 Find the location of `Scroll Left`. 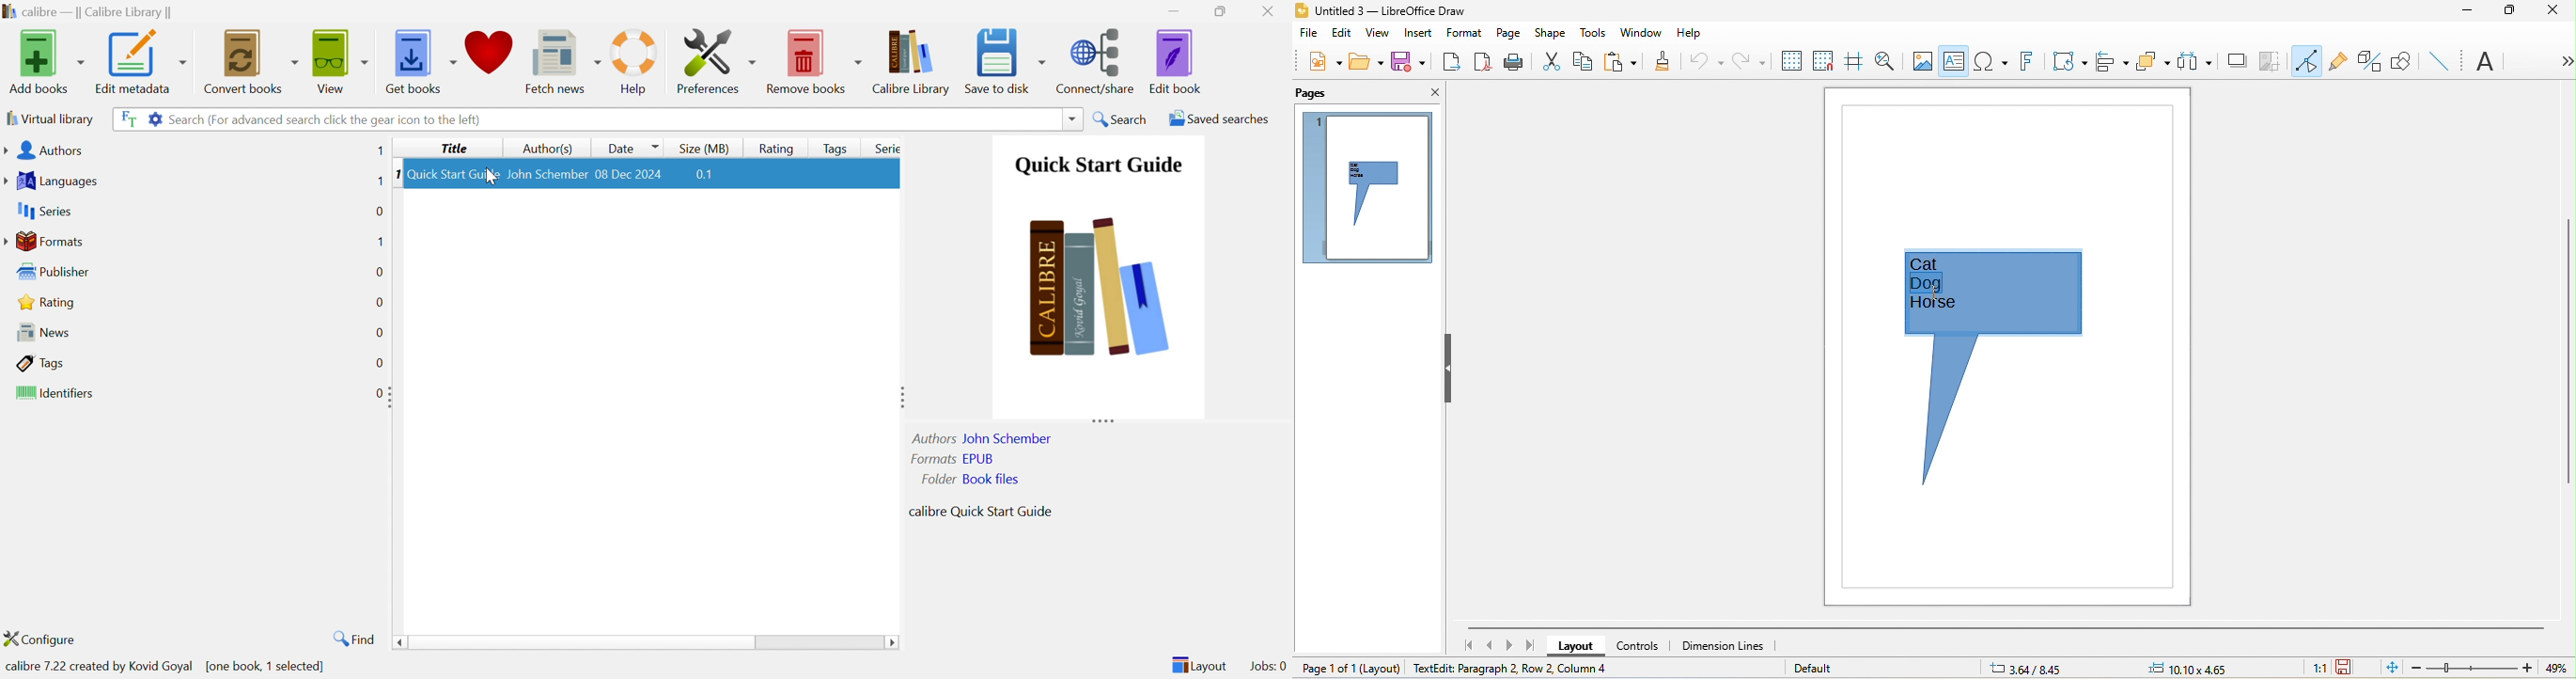

Scroll Left is located at coordinates (398, 643).